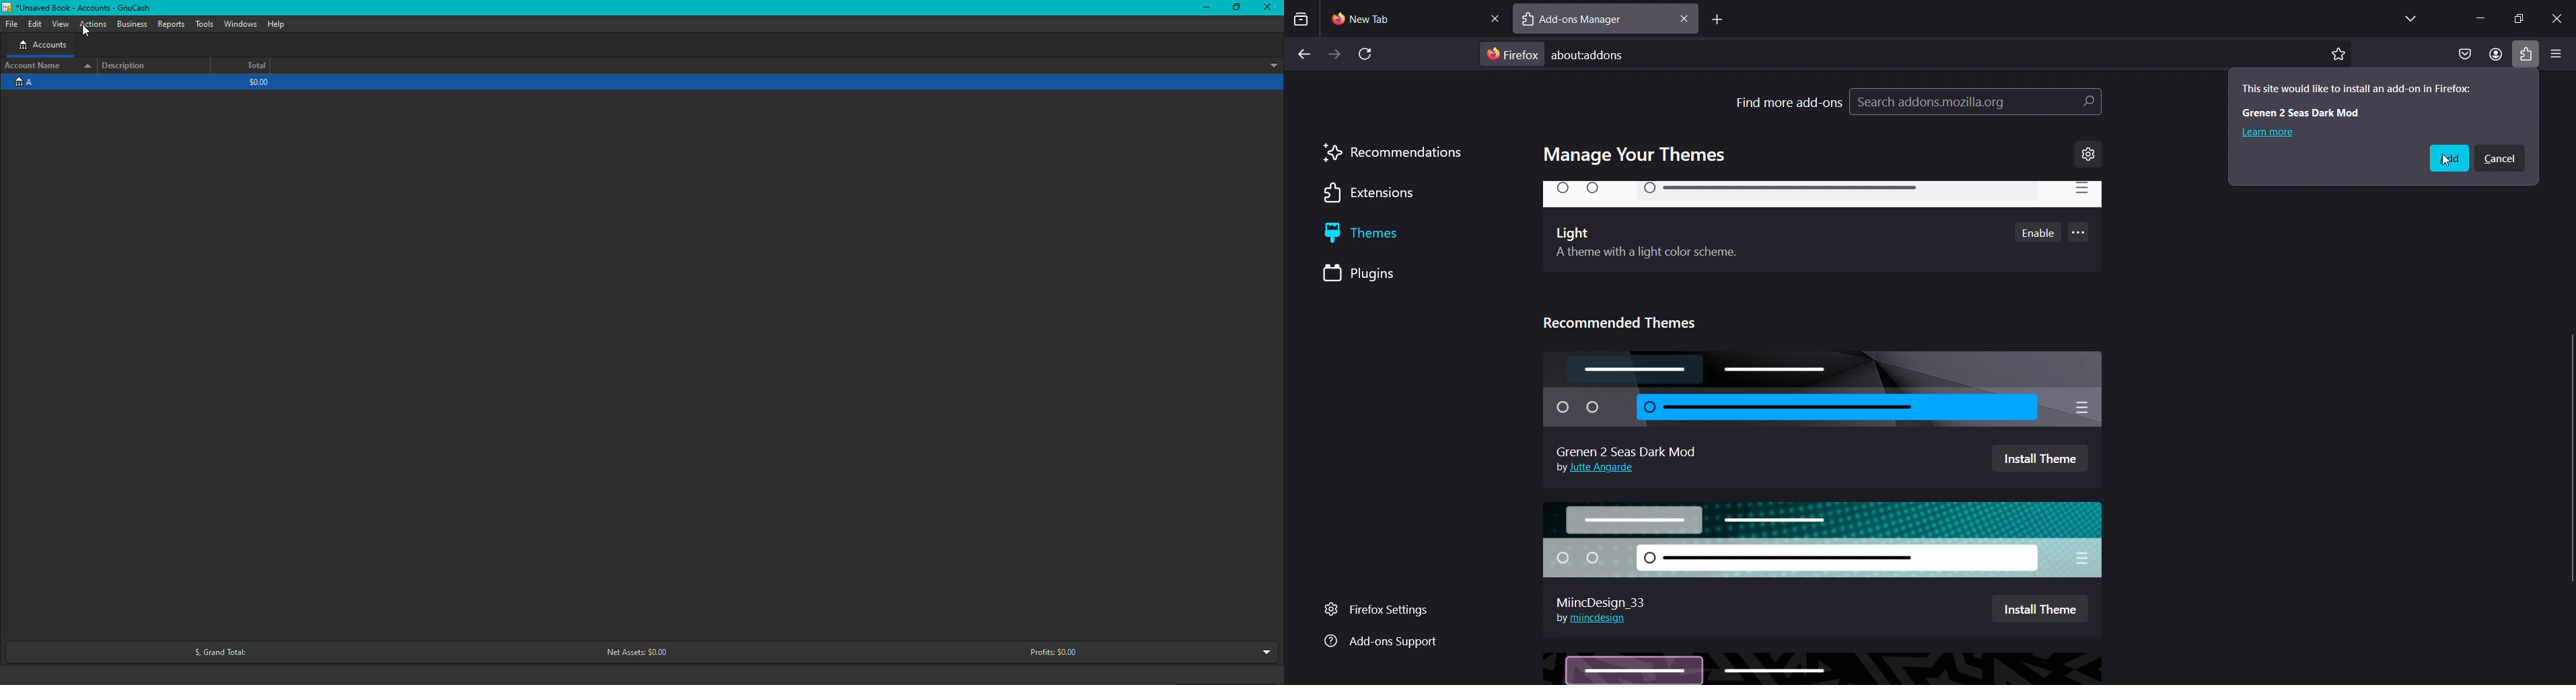 The height and width of the screenshot is (700, 2576). What do you see at coordinates (1719, 21) in the screenshot?
I see `new tab` at bounding box center [1719, 21].